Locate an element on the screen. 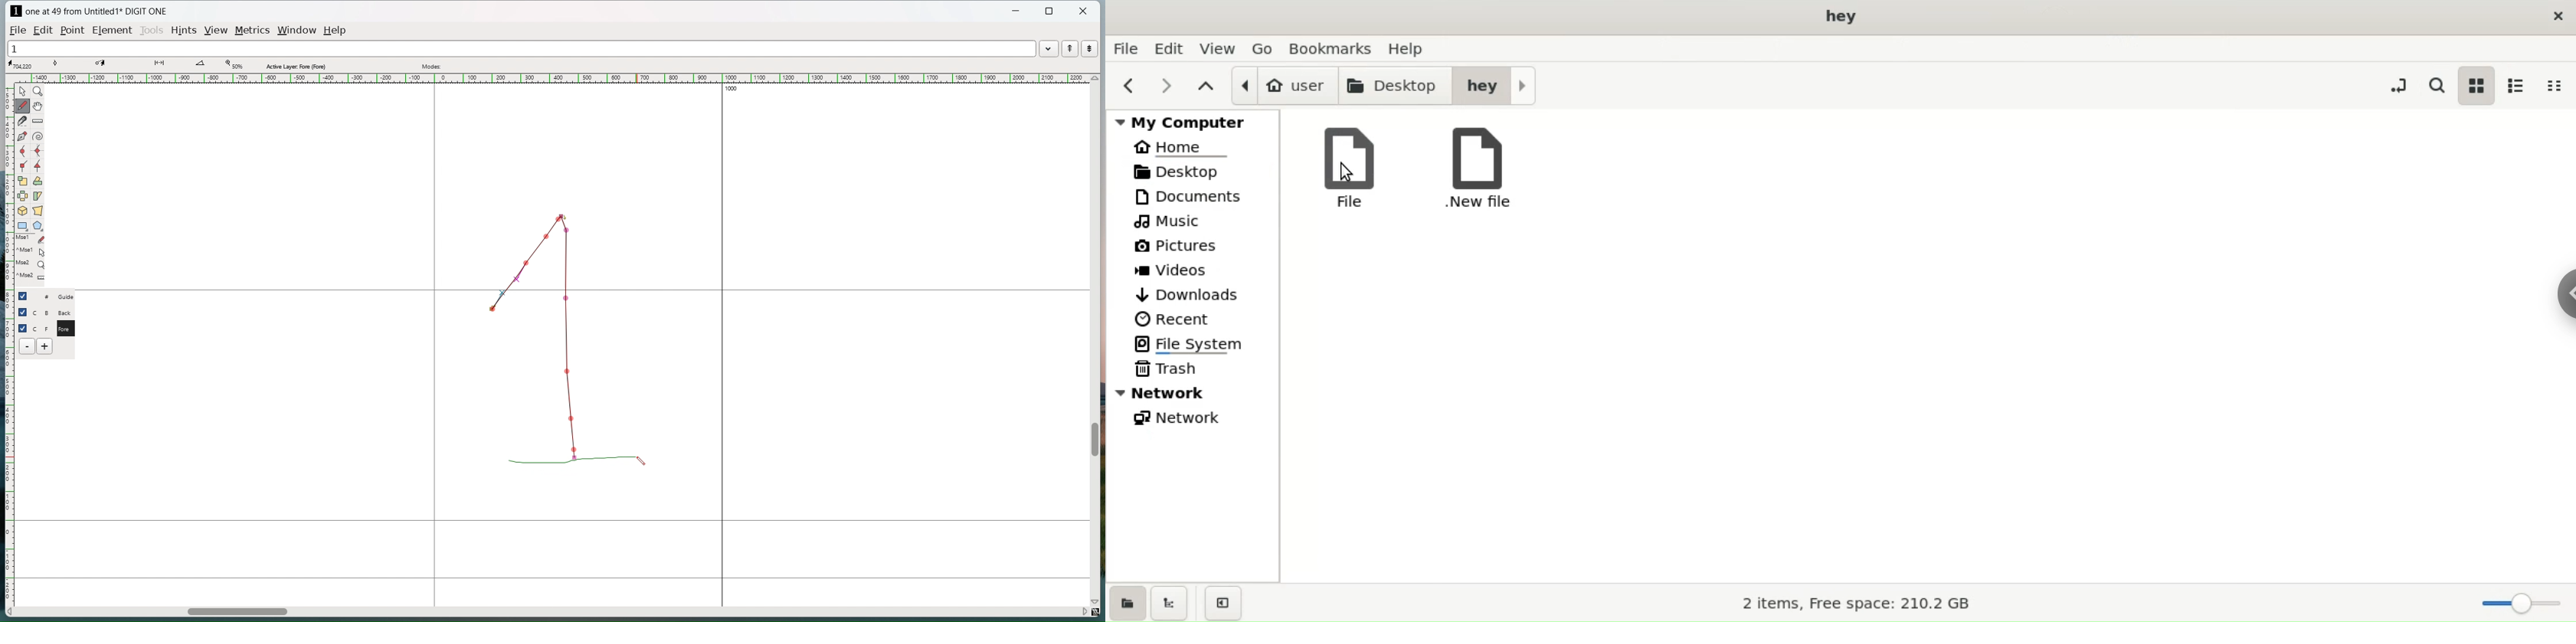 Image resolution: width=2576 pixels, height=644 pixels. cursor coordinate is located at coordinates (24, 65).